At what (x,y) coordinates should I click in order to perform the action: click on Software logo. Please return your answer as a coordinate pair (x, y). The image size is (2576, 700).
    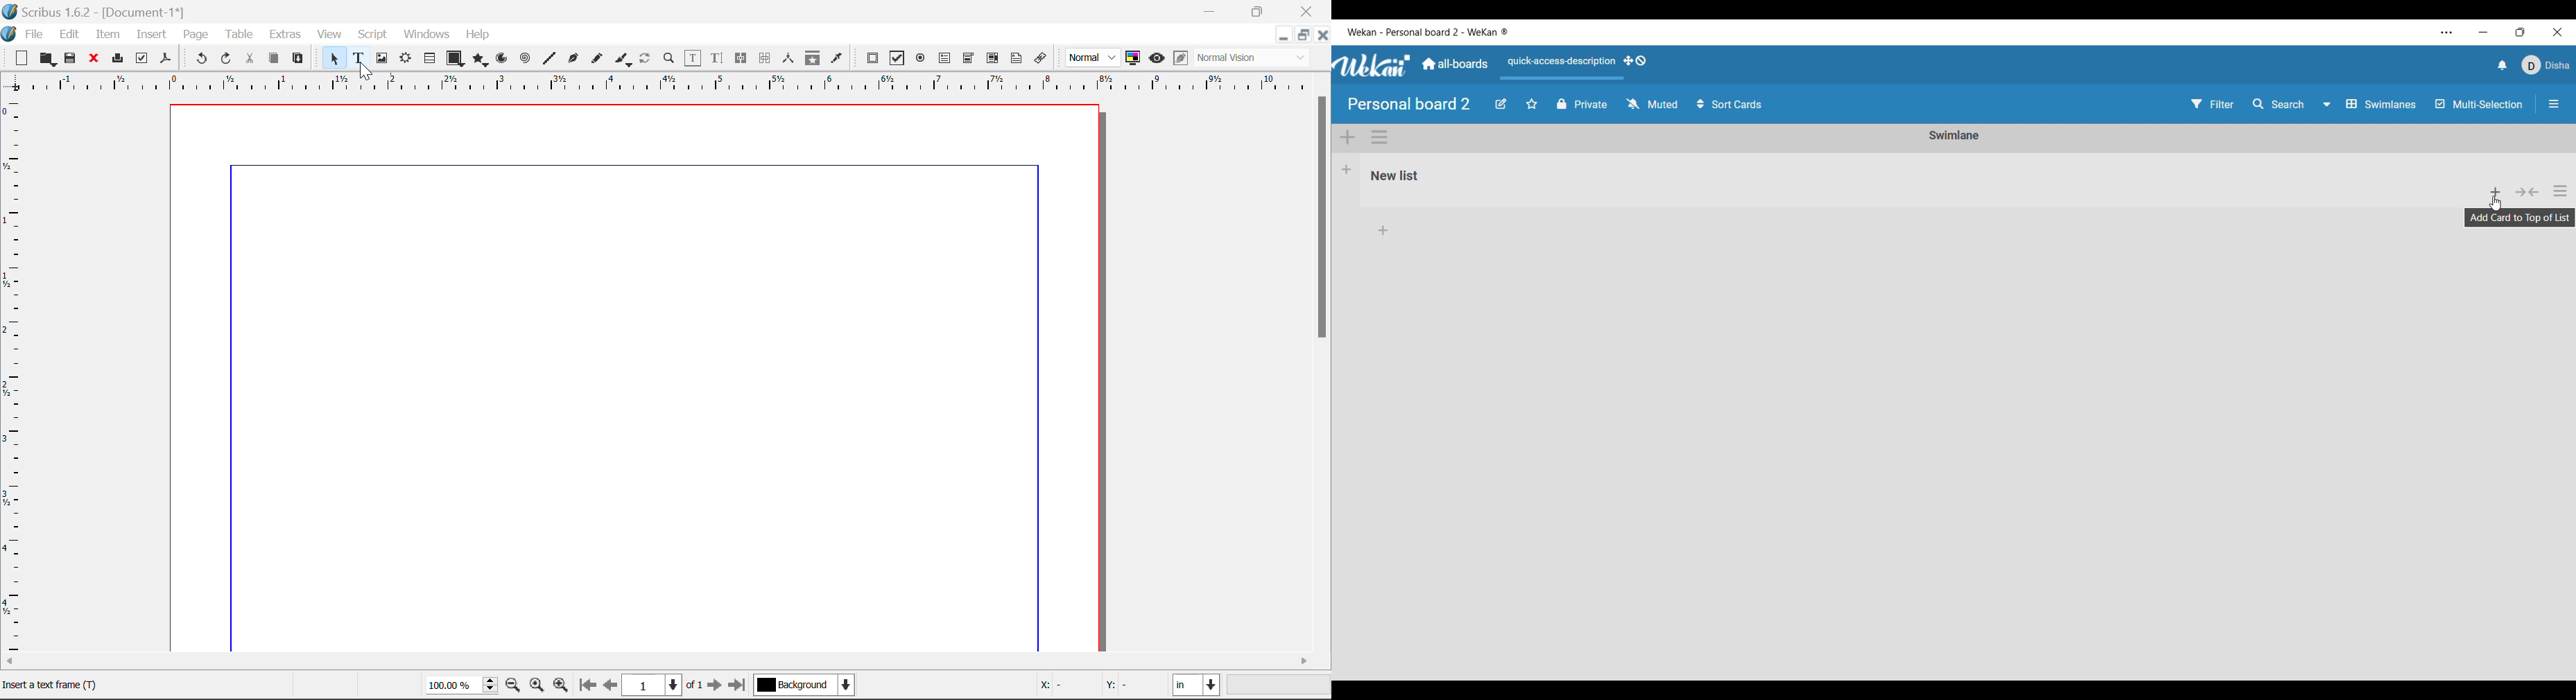
    Looking at the image, I should click on (1372, 65).